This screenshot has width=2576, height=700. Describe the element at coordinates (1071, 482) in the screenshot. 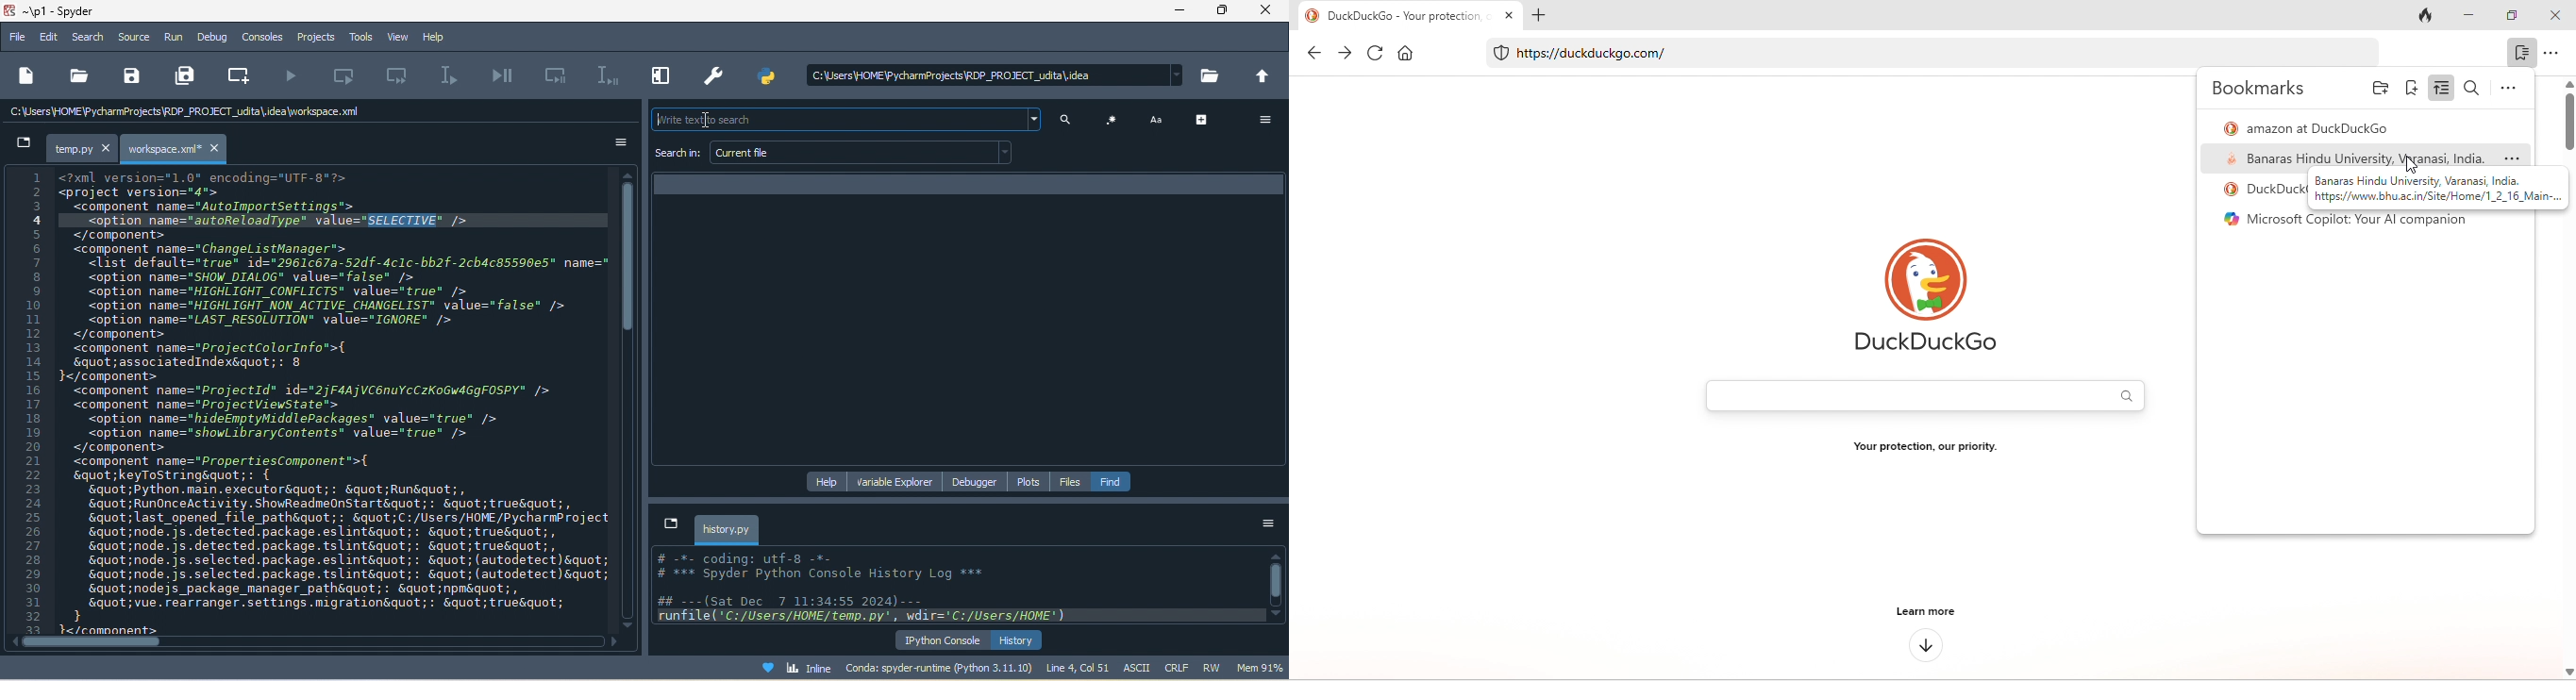

I see `files` at that location.